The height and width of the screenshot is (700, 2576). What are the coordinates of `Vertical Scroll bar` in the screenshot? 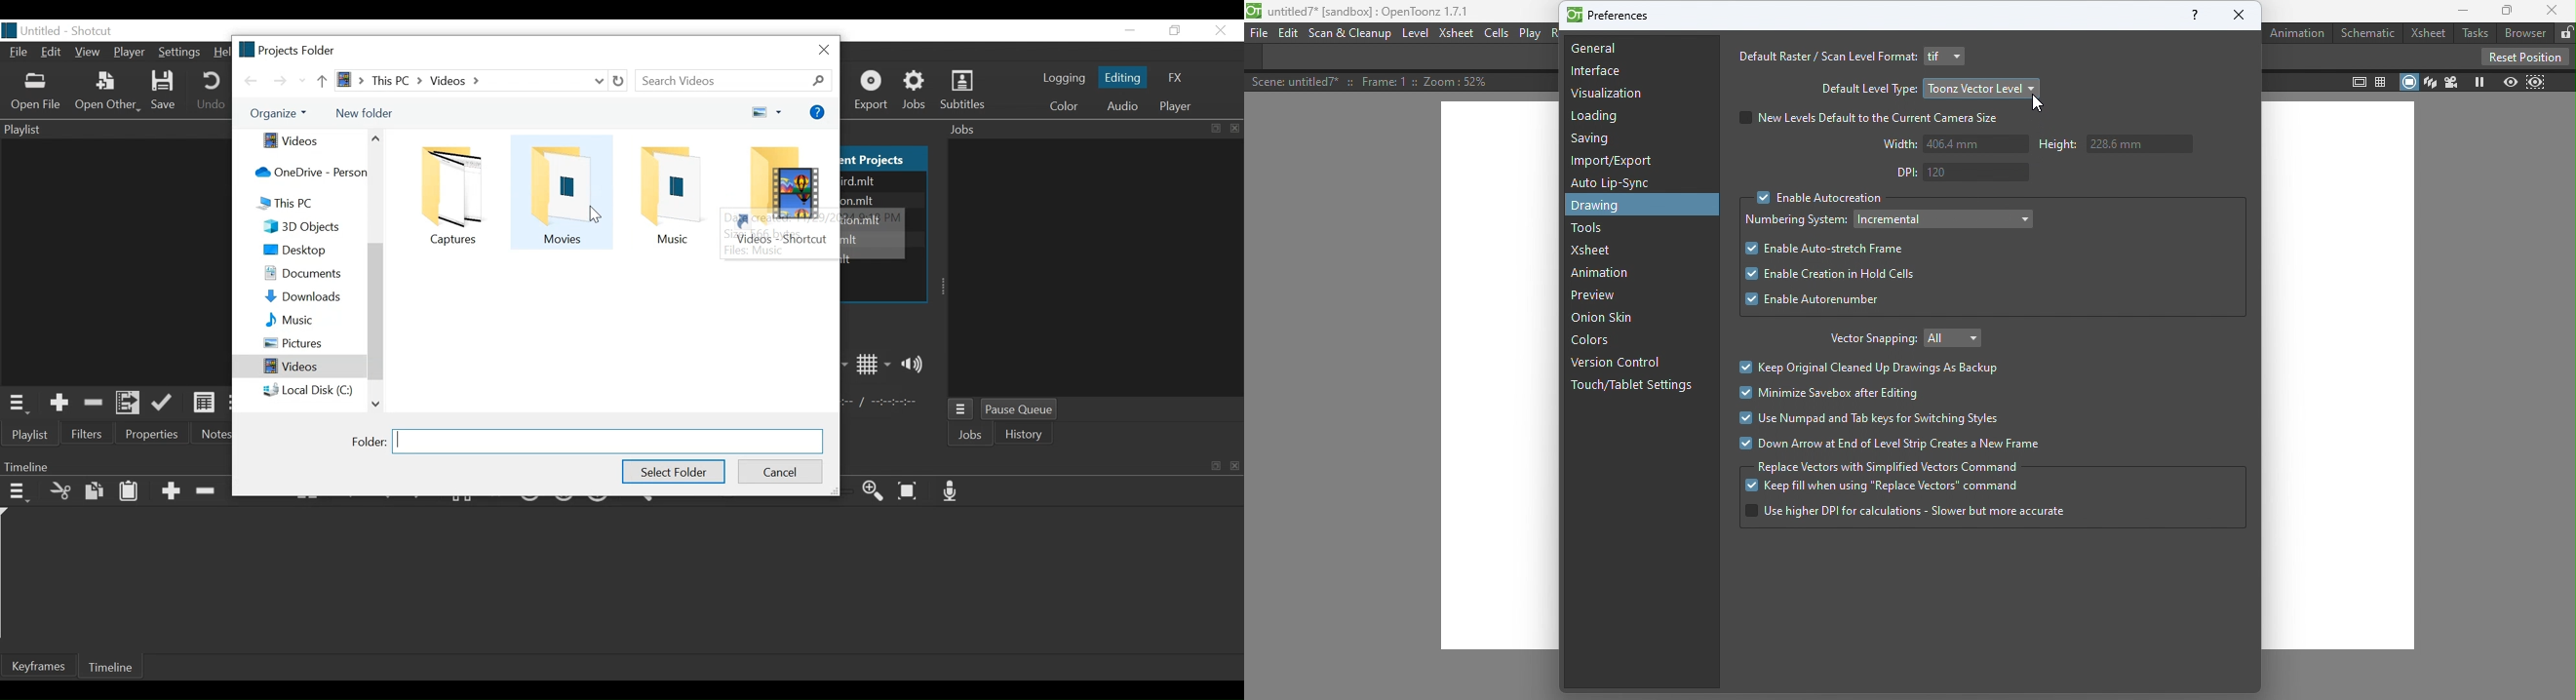 It's located at (376, 314).